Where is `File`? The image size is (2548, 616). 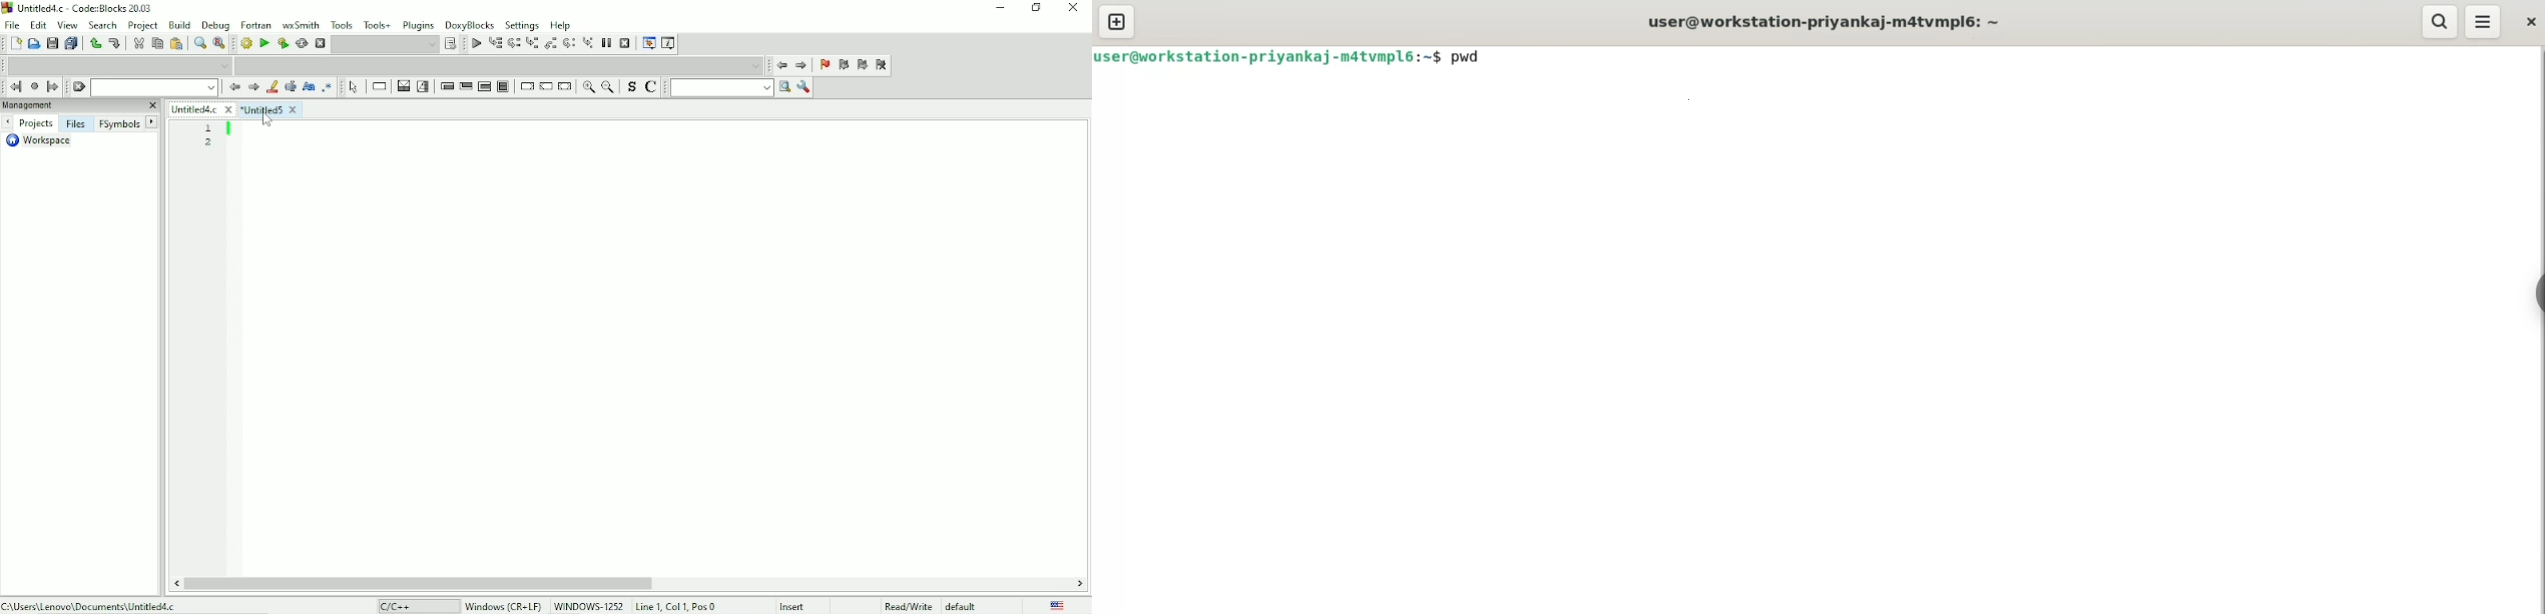
File is located at coordinates (12, 25).